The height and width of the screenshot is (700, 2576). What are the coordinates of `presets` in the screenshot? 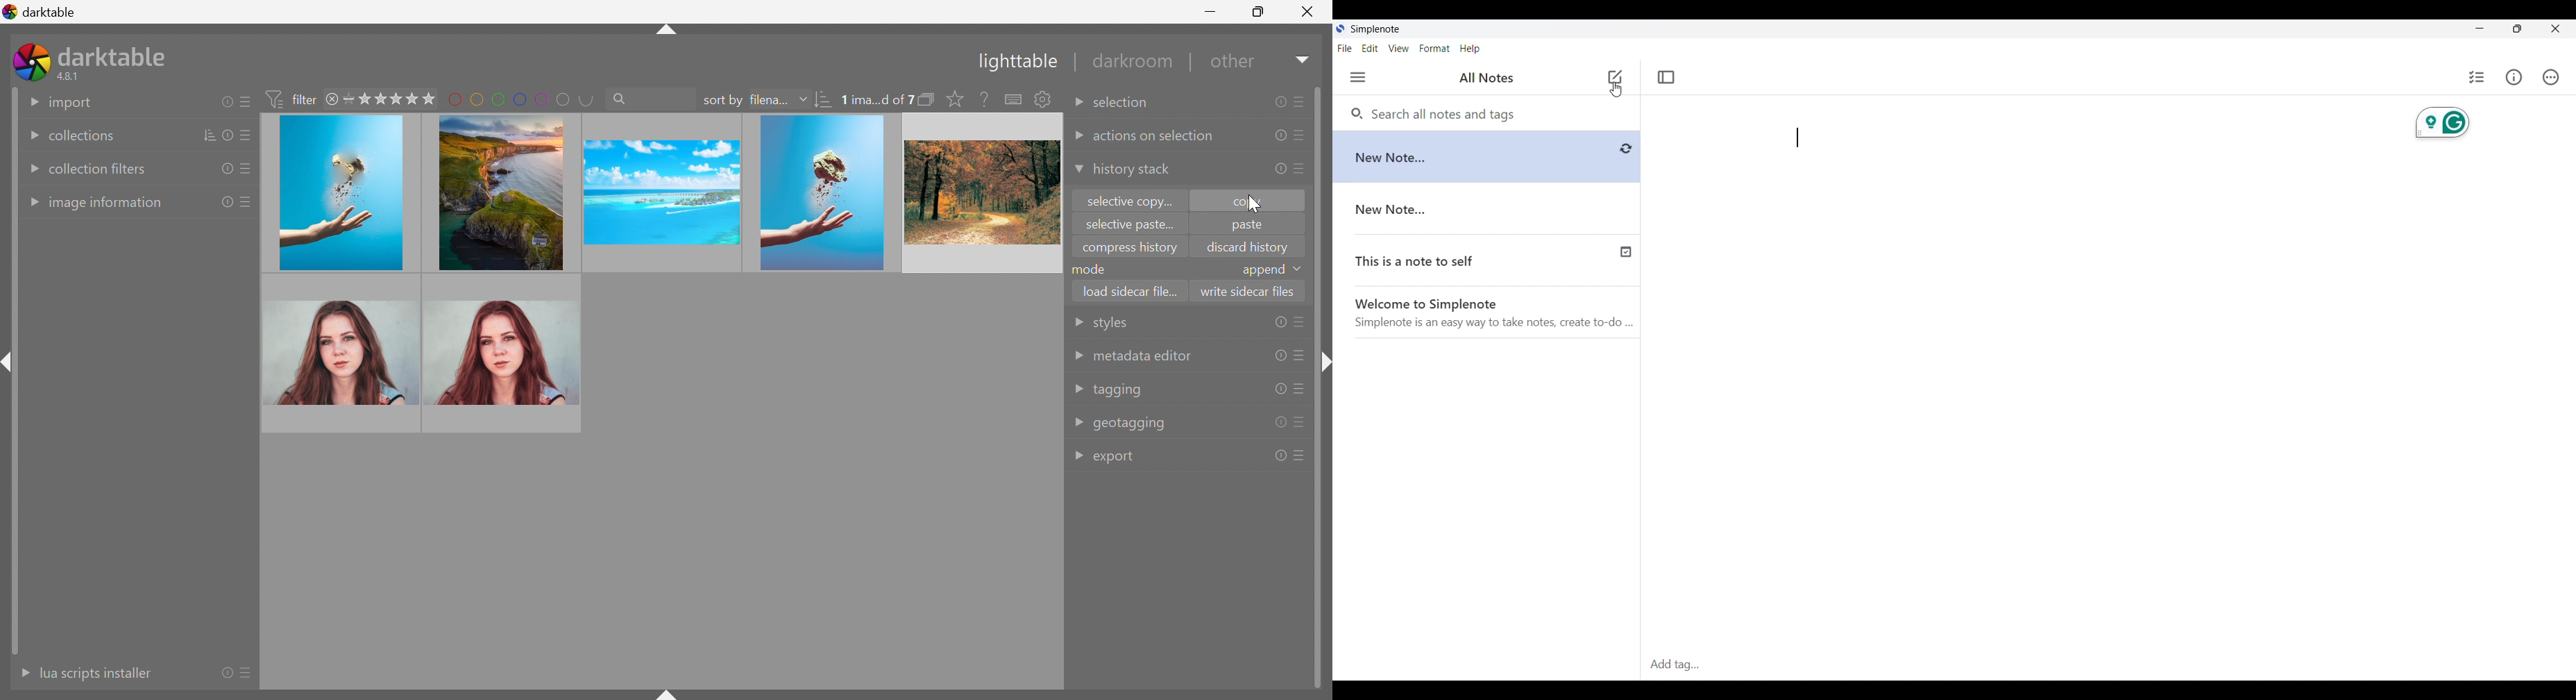 It's located at (1300, 322).